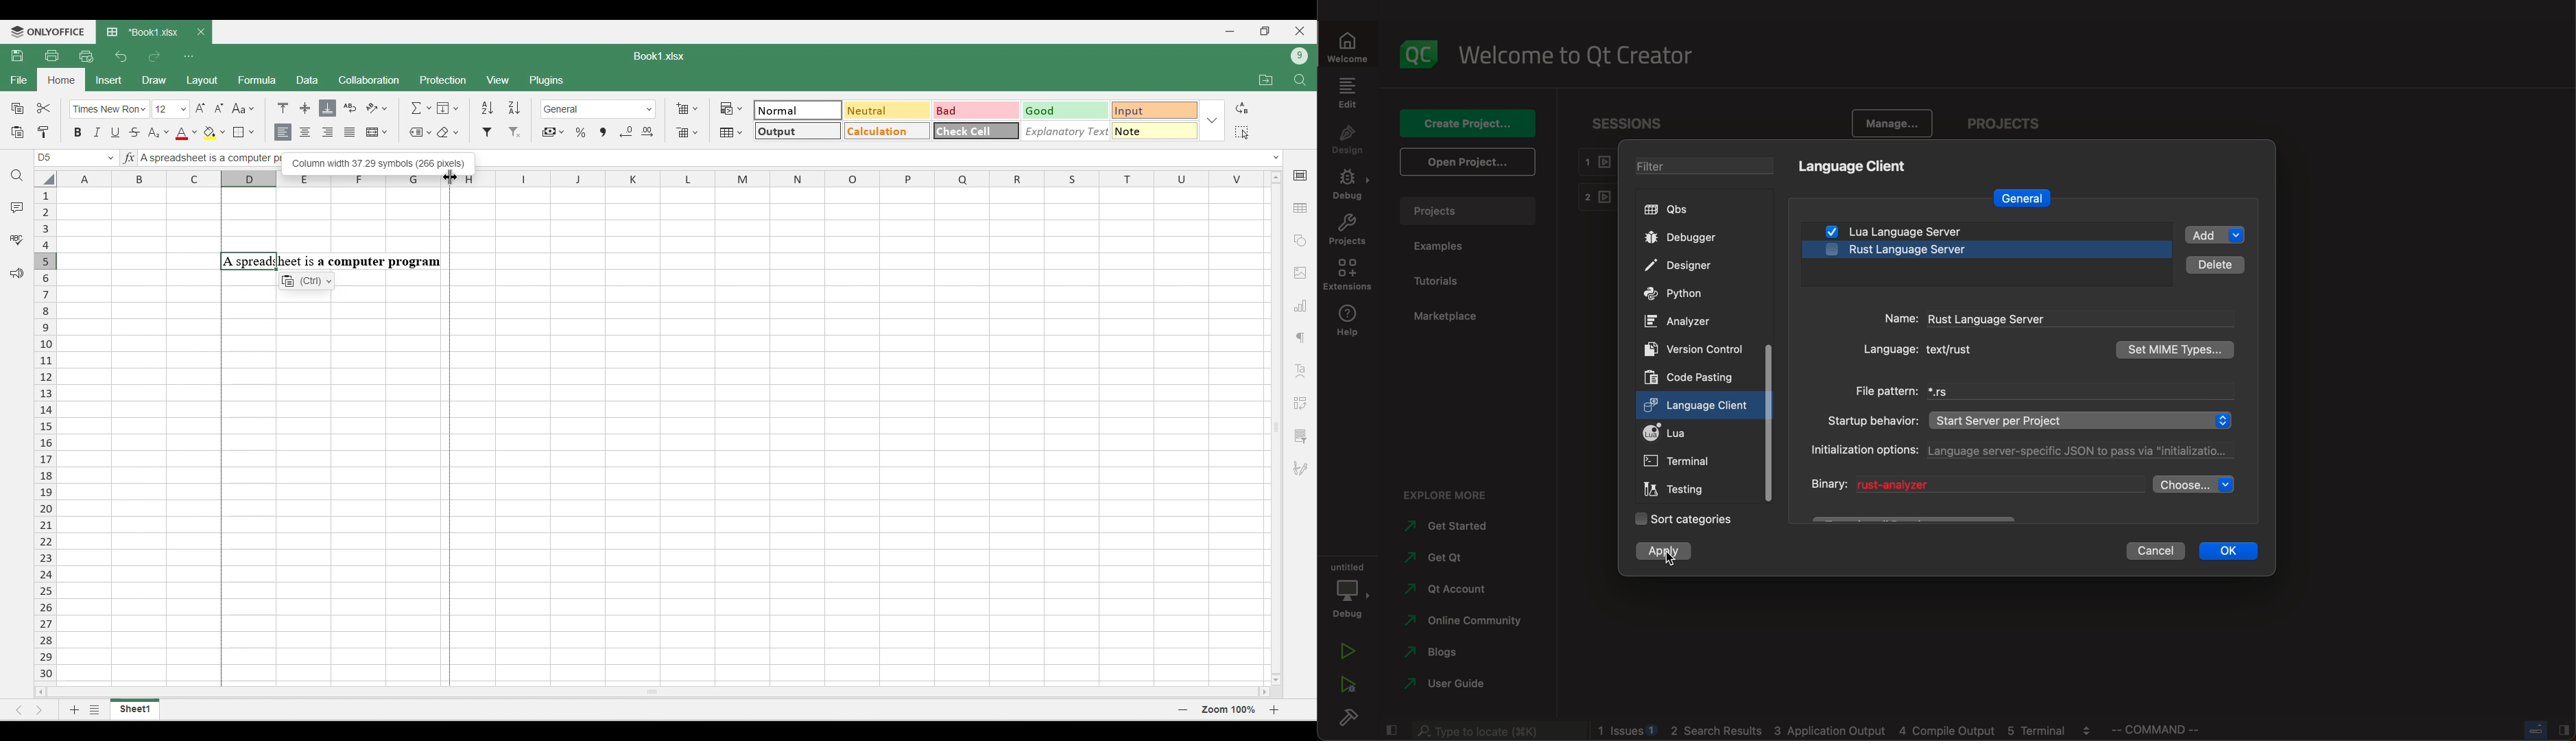  What do you see at coordinates (1972, 484) in the screenshot?
I see `binary` at bounding box center [1972, 484].